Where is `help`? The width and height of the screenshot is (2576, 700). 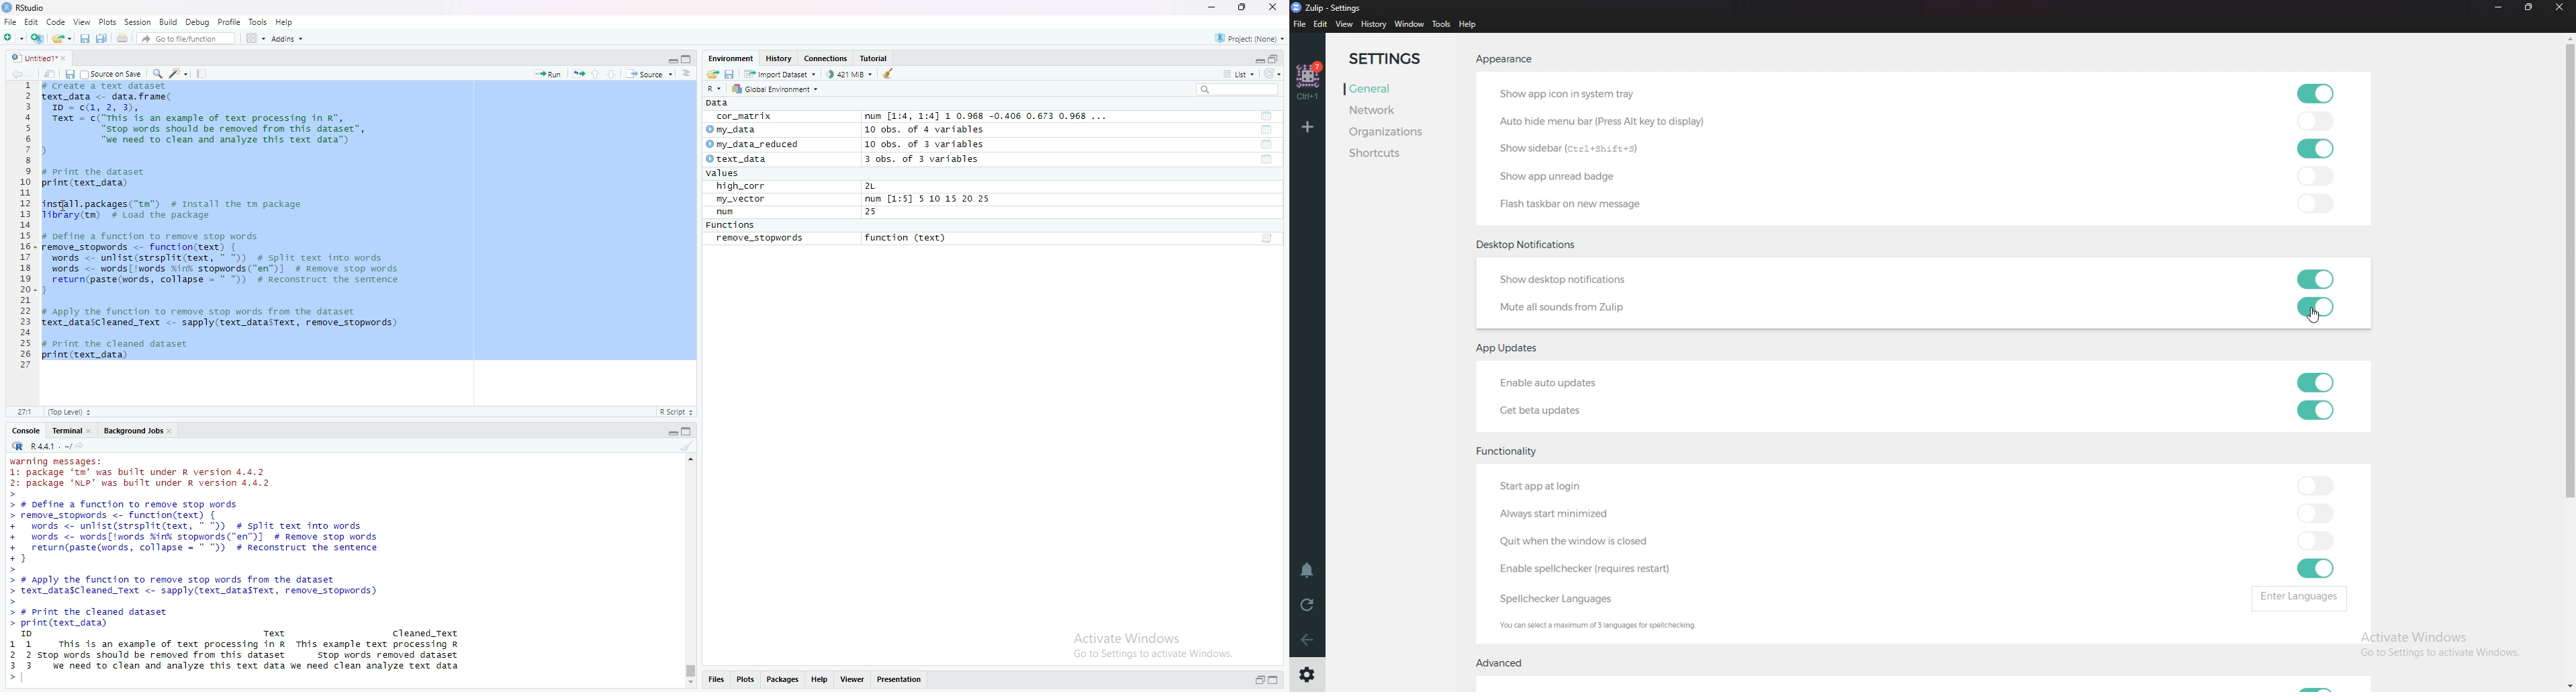
help is located at coordinates (819, 679).